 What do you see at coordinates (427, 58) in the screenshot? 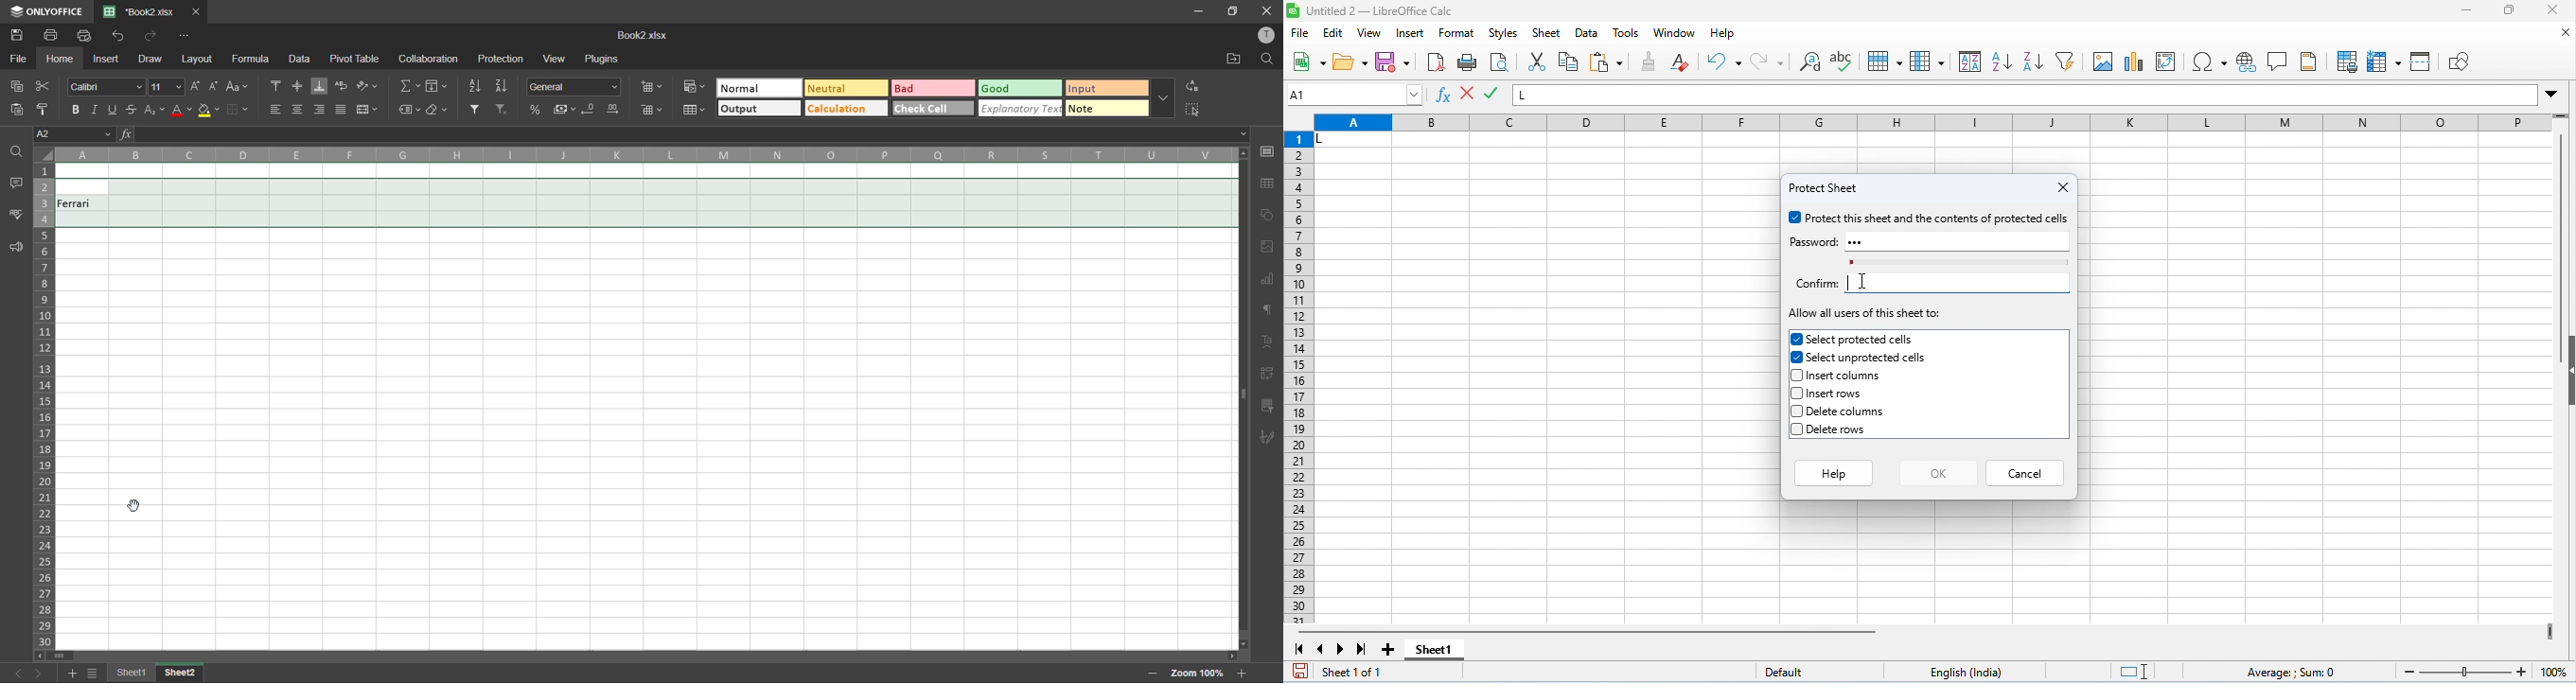
I see `collaboration` at bounding box center [427, 58].